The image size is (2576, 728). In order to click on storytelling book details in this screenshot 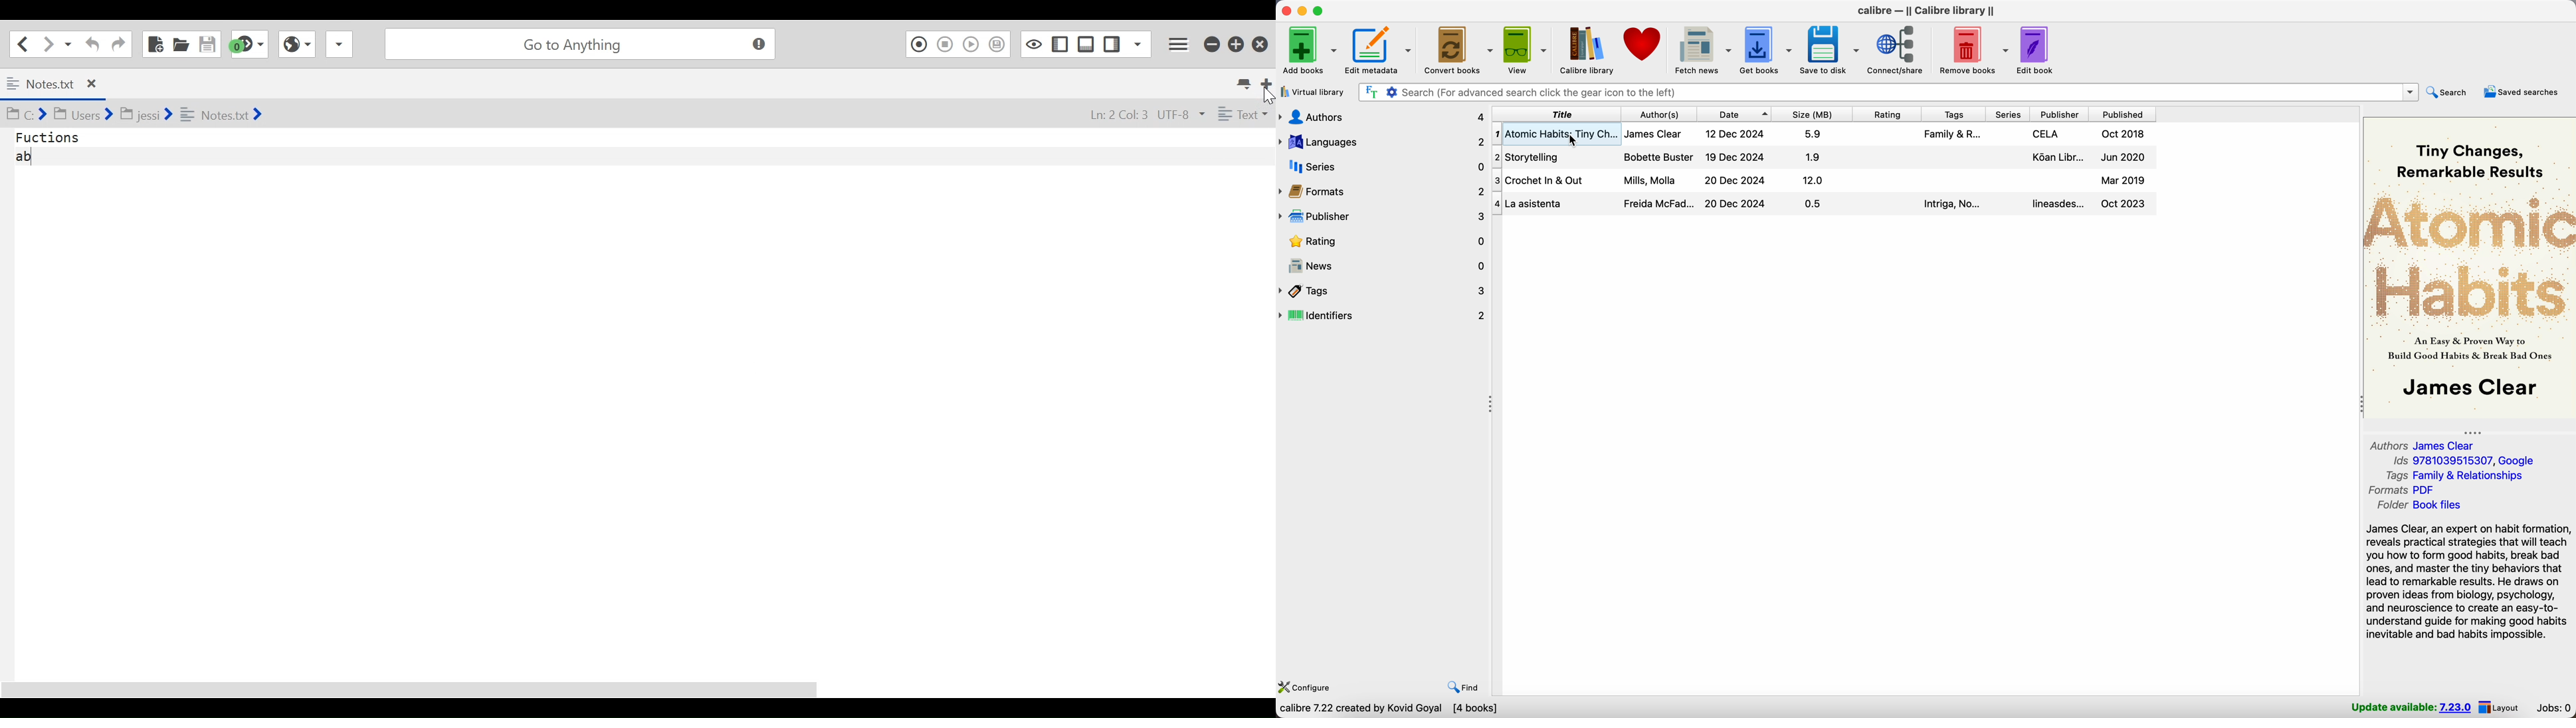, I will do `click(1823, 156)`.